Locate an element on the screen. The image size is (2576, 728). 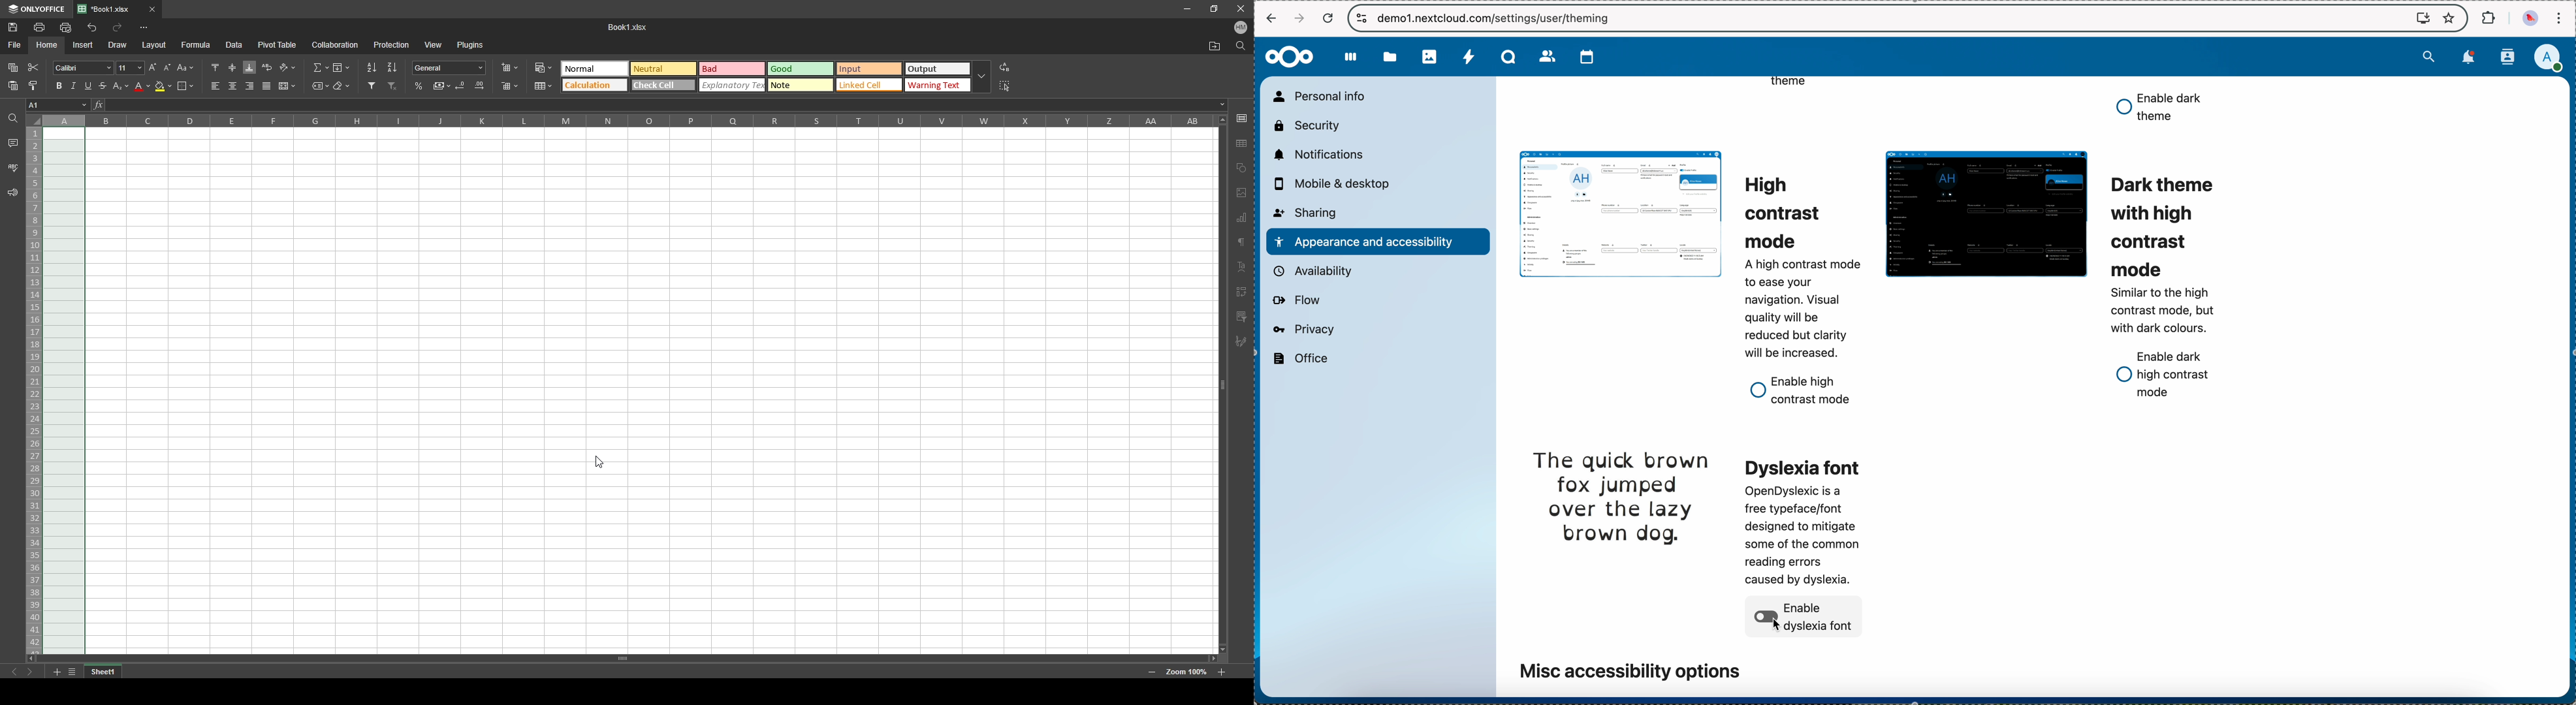
home is located at coordinates (48, 45).